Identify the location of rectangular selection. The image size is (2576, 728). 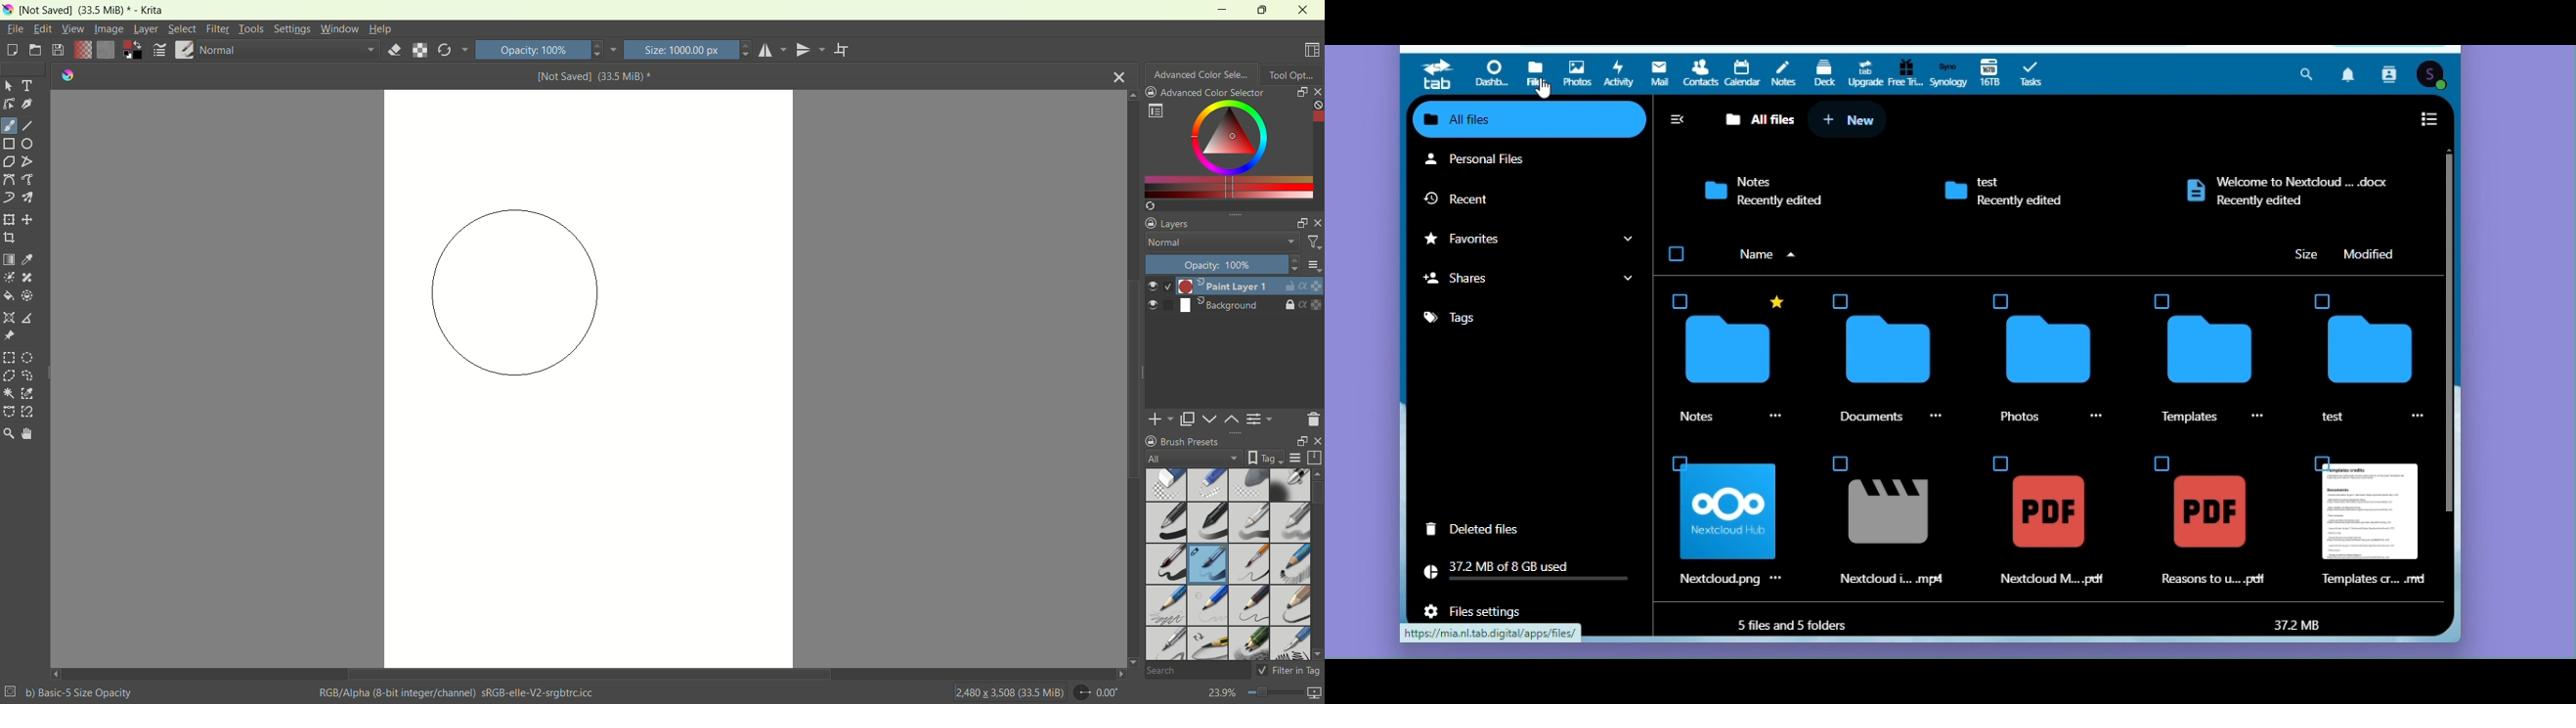
(9, 358).